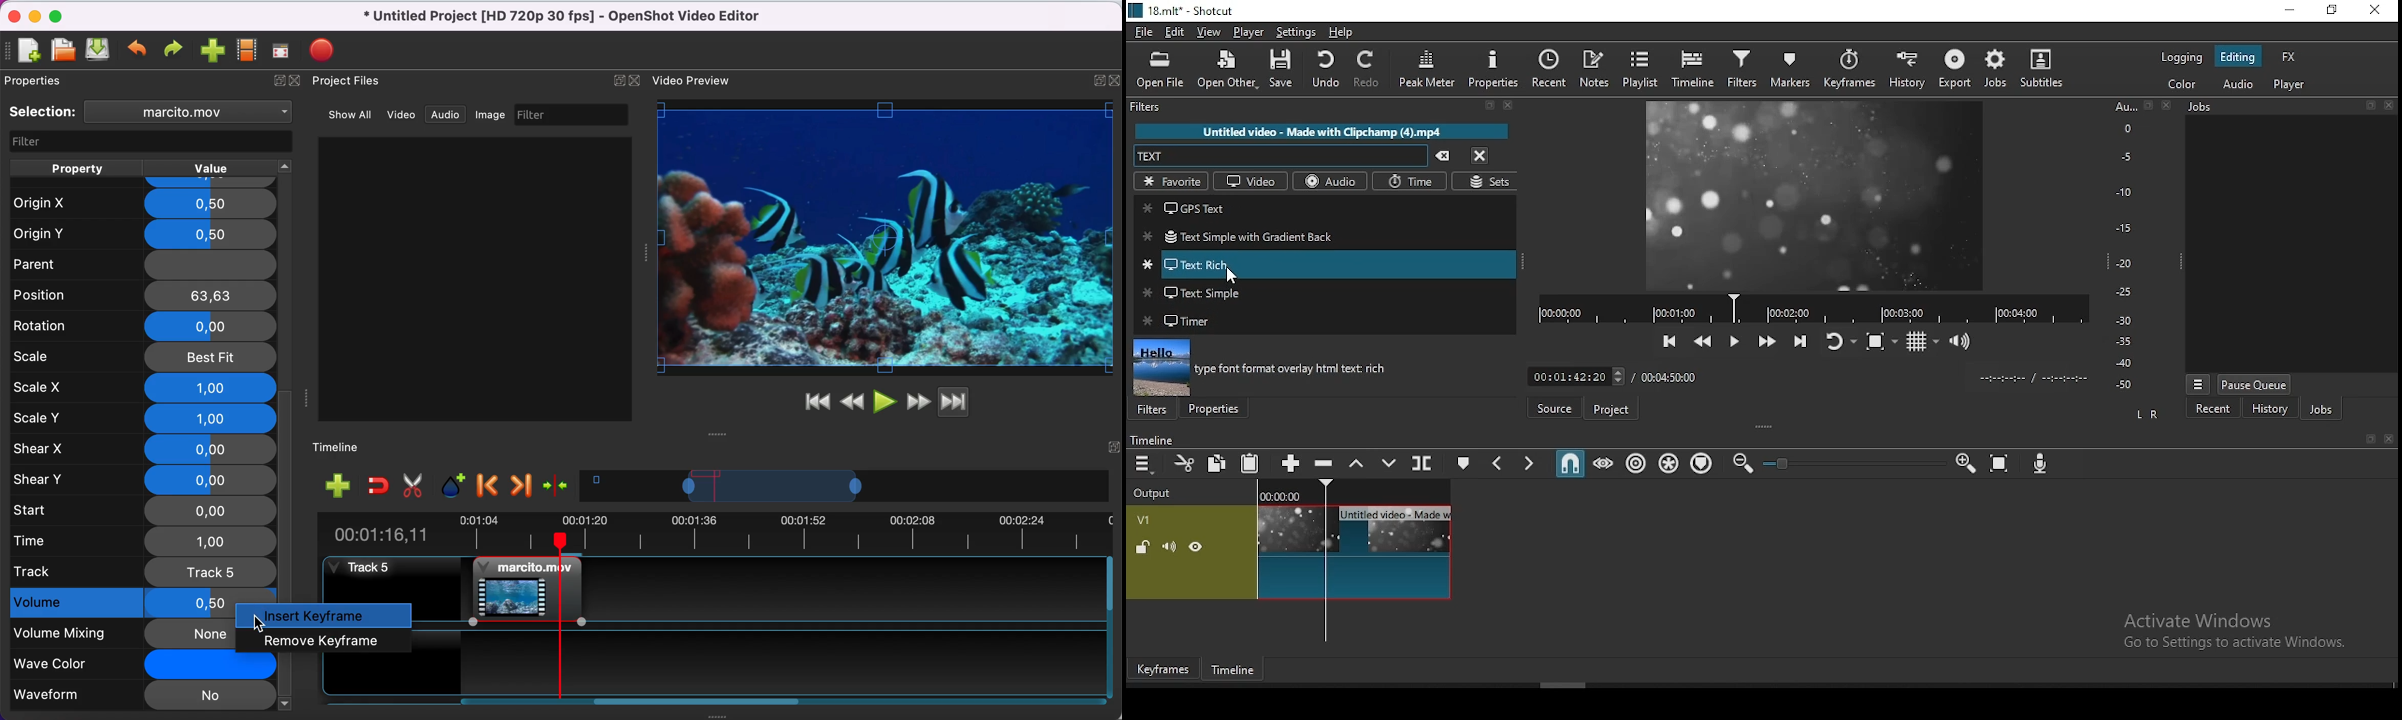 The width and height of the screenshot is (2408, 728). I want to click on export, so click(1953, 72).